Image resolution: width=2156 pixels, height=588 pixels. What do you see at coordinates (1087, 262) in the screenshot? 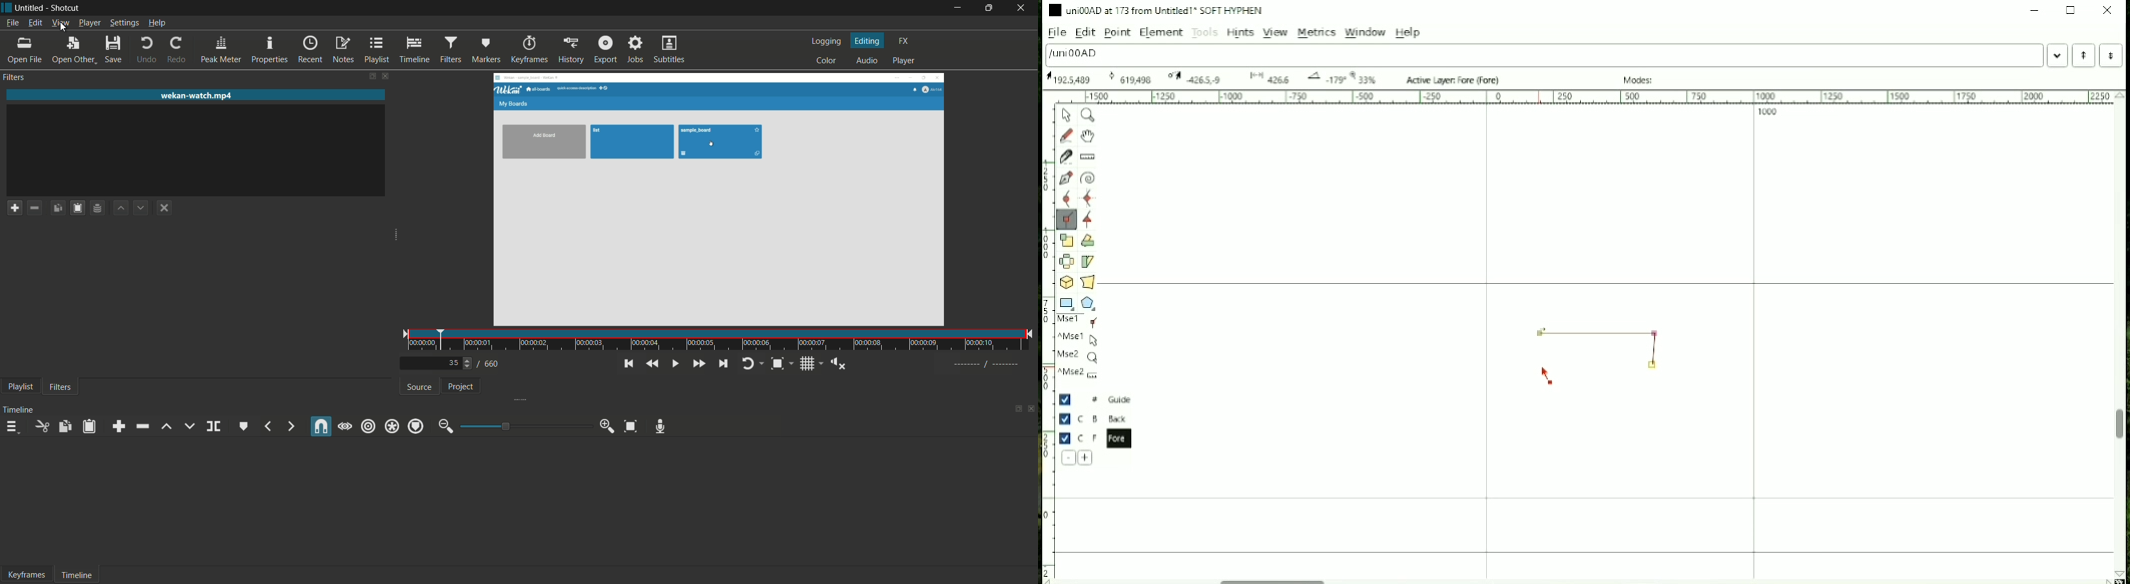
I see `Skew the selection` at bounding box center [1087, 262].